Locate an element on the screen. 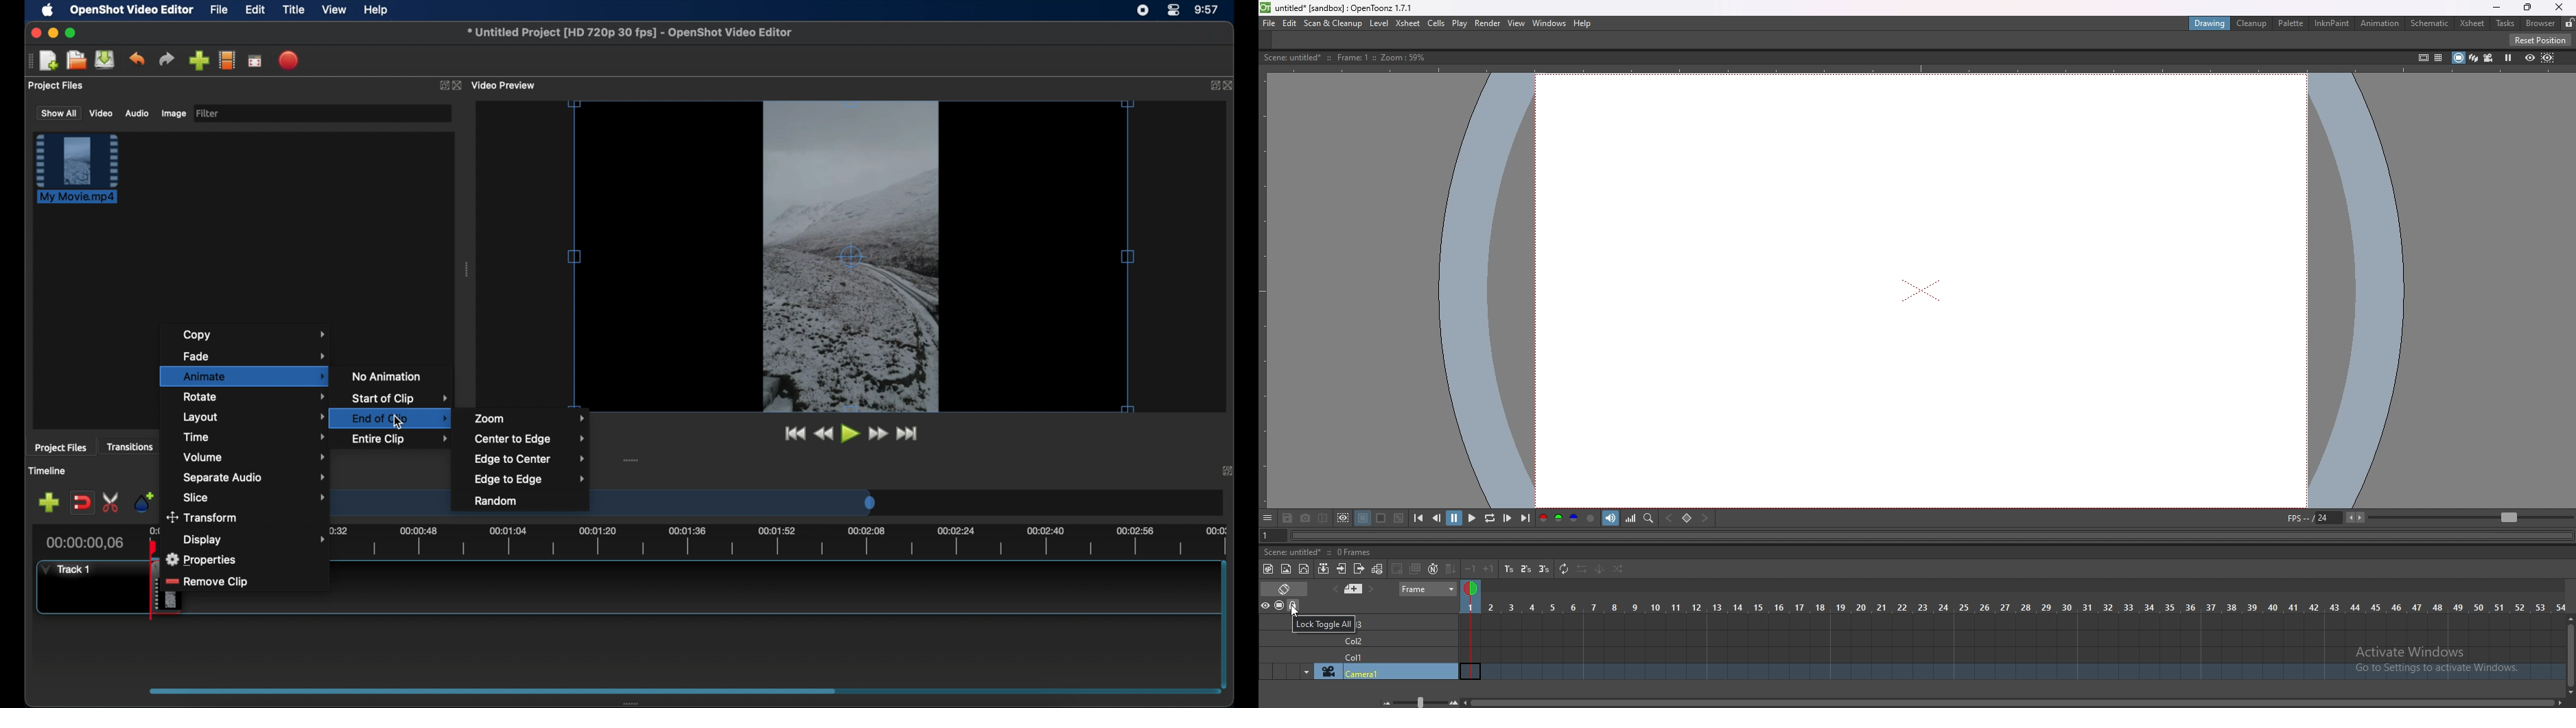  open files is located at coordinates (77, 61).